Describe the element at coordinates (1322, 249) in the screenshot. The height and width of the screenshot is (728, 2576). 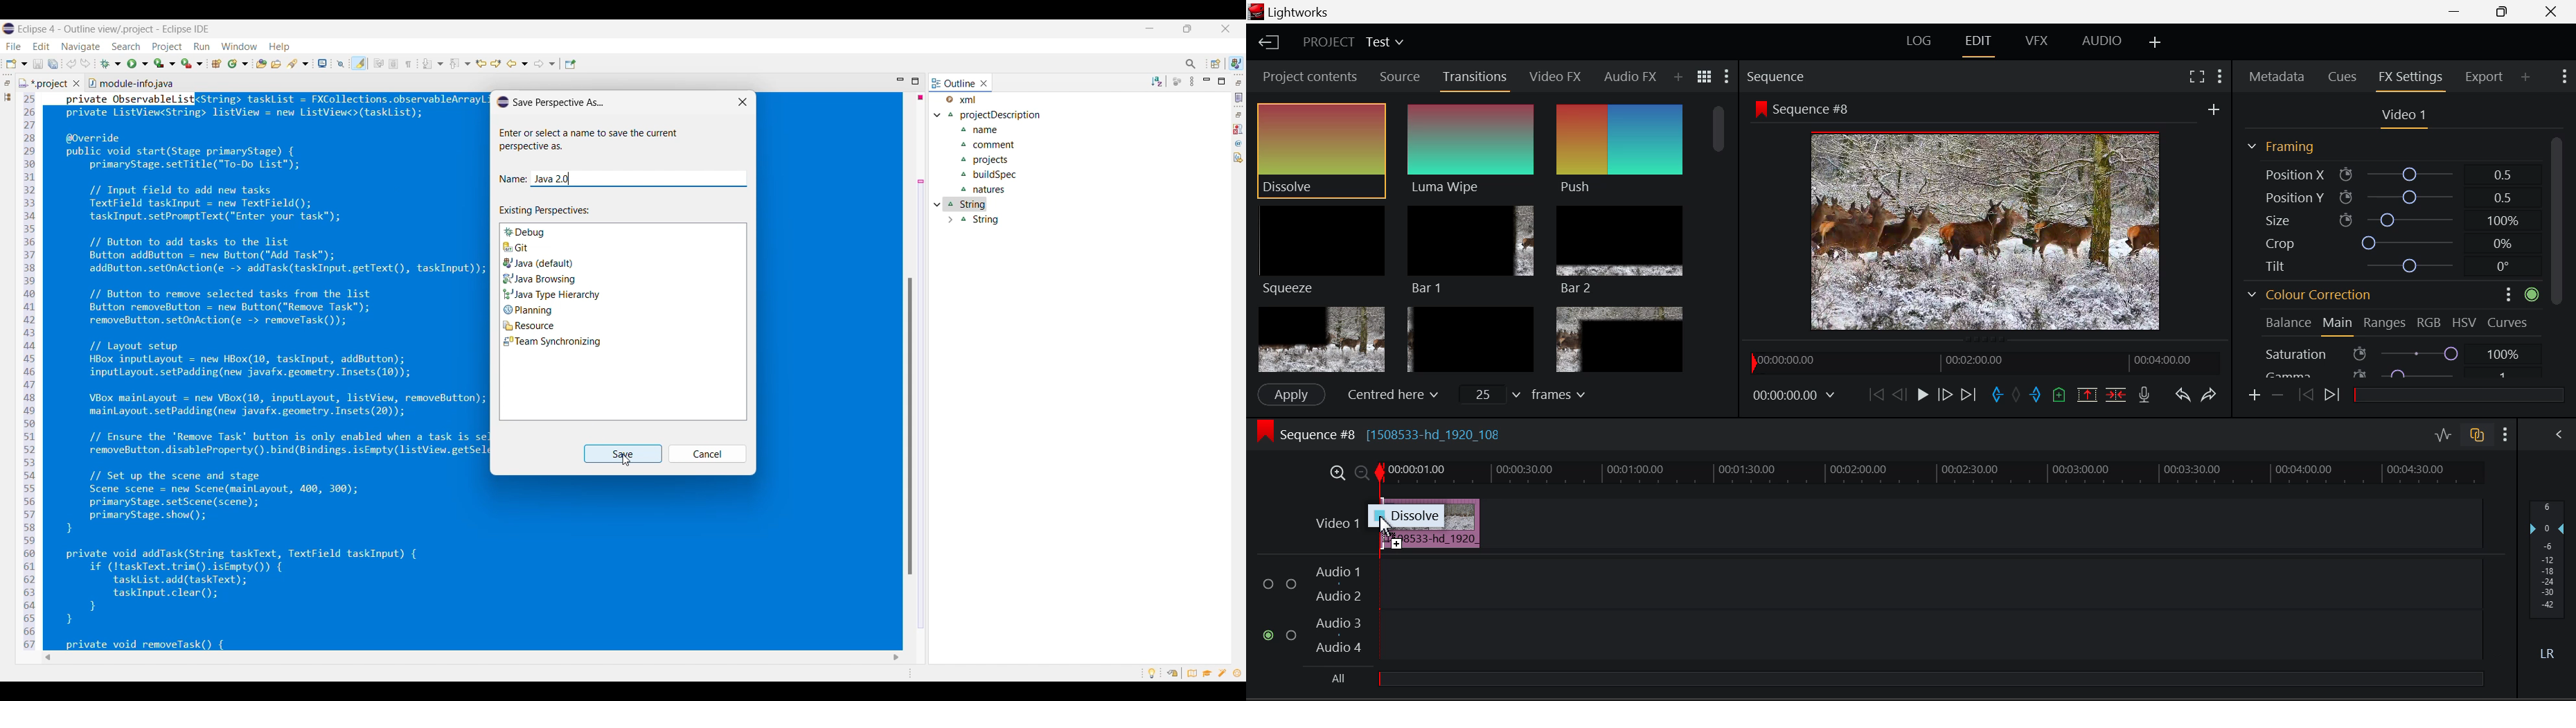
I see `Squeeze` at that location.